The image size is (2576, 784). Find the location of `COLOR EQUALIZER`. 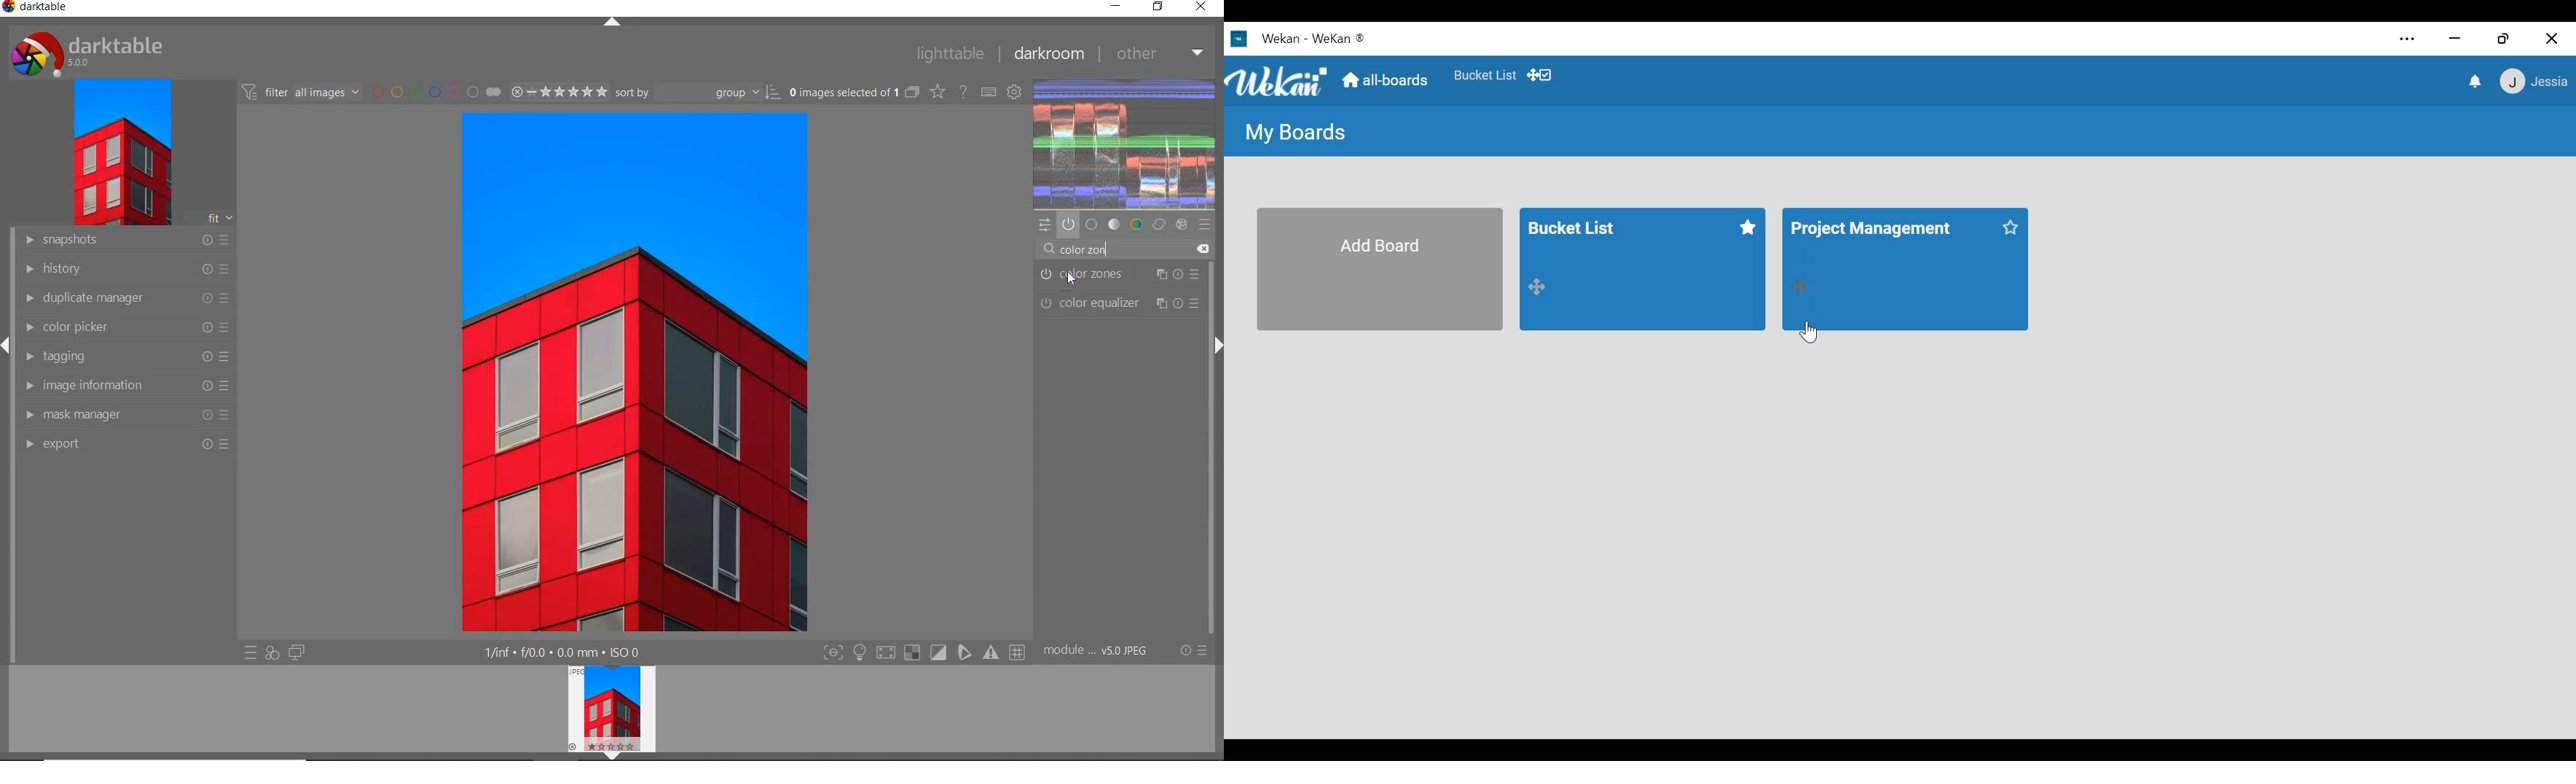

COLOR EQUALIZER is located at coordinates (1117, 303).